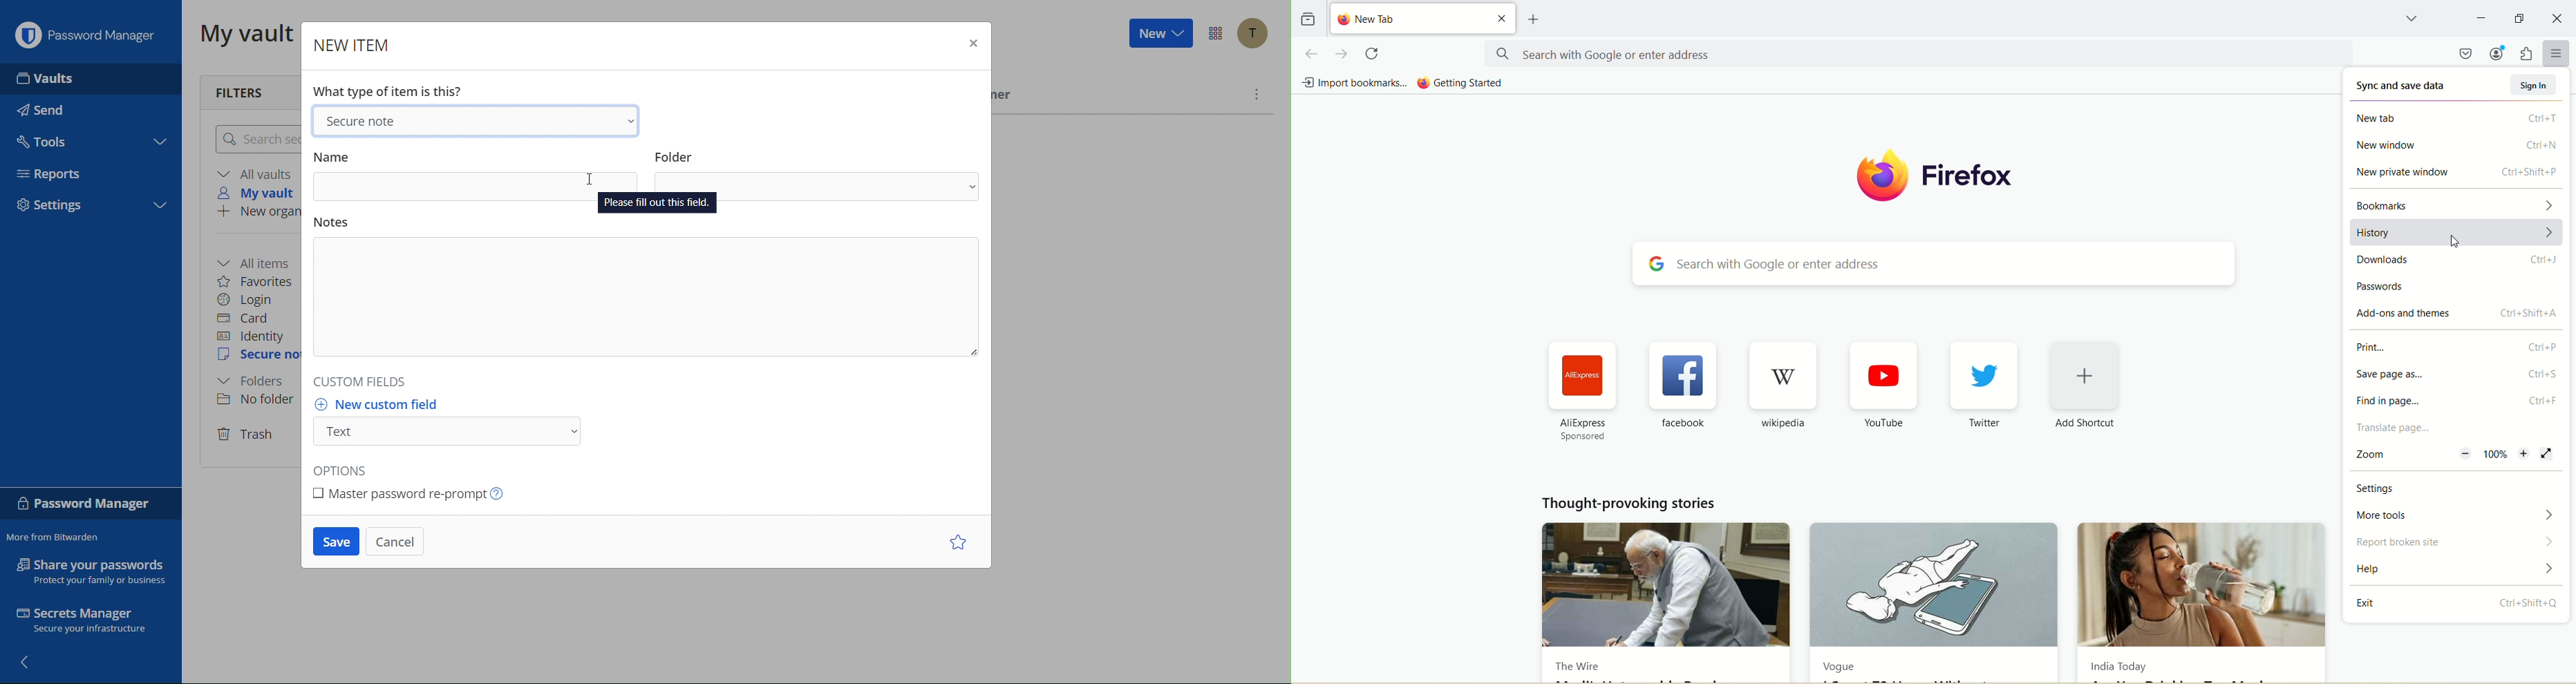 This screenshot has height=700, width=2576. I want to click on Share your passwords, so click(91, 571).